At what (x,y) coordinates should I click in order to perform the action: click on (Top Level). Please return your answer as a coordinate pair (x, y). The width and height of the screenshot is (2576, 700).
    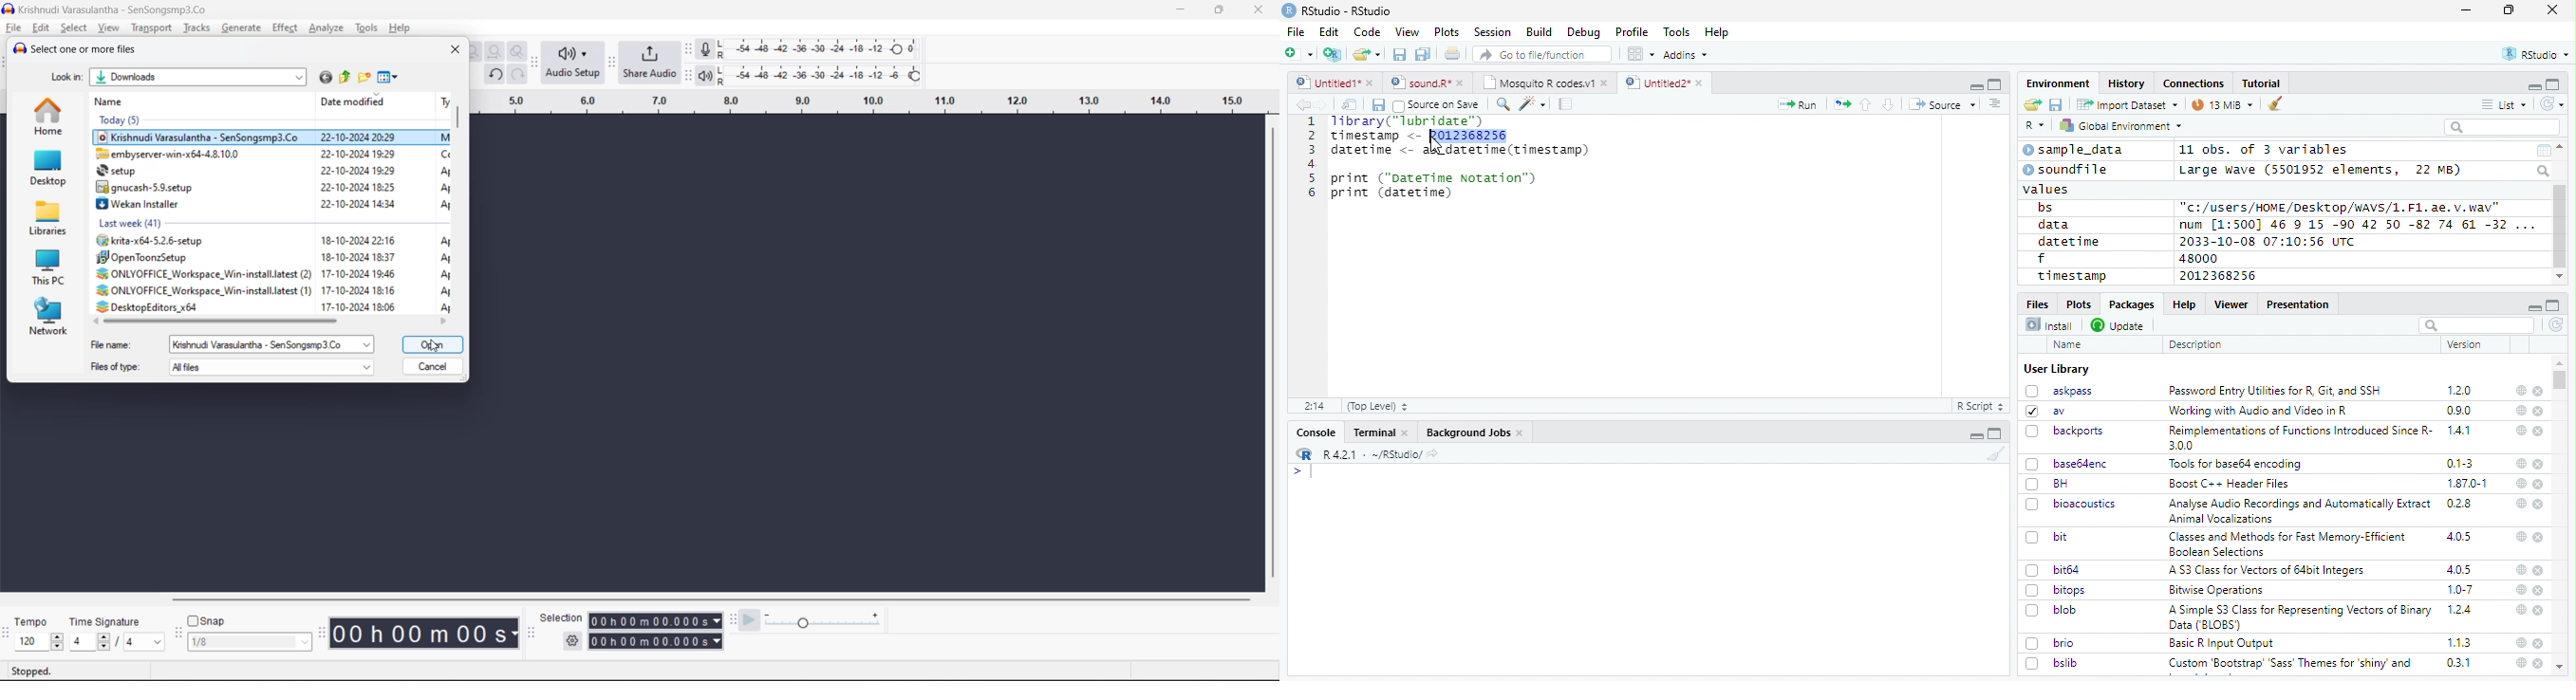
    Looking at the image, I should click on (1376, 406).